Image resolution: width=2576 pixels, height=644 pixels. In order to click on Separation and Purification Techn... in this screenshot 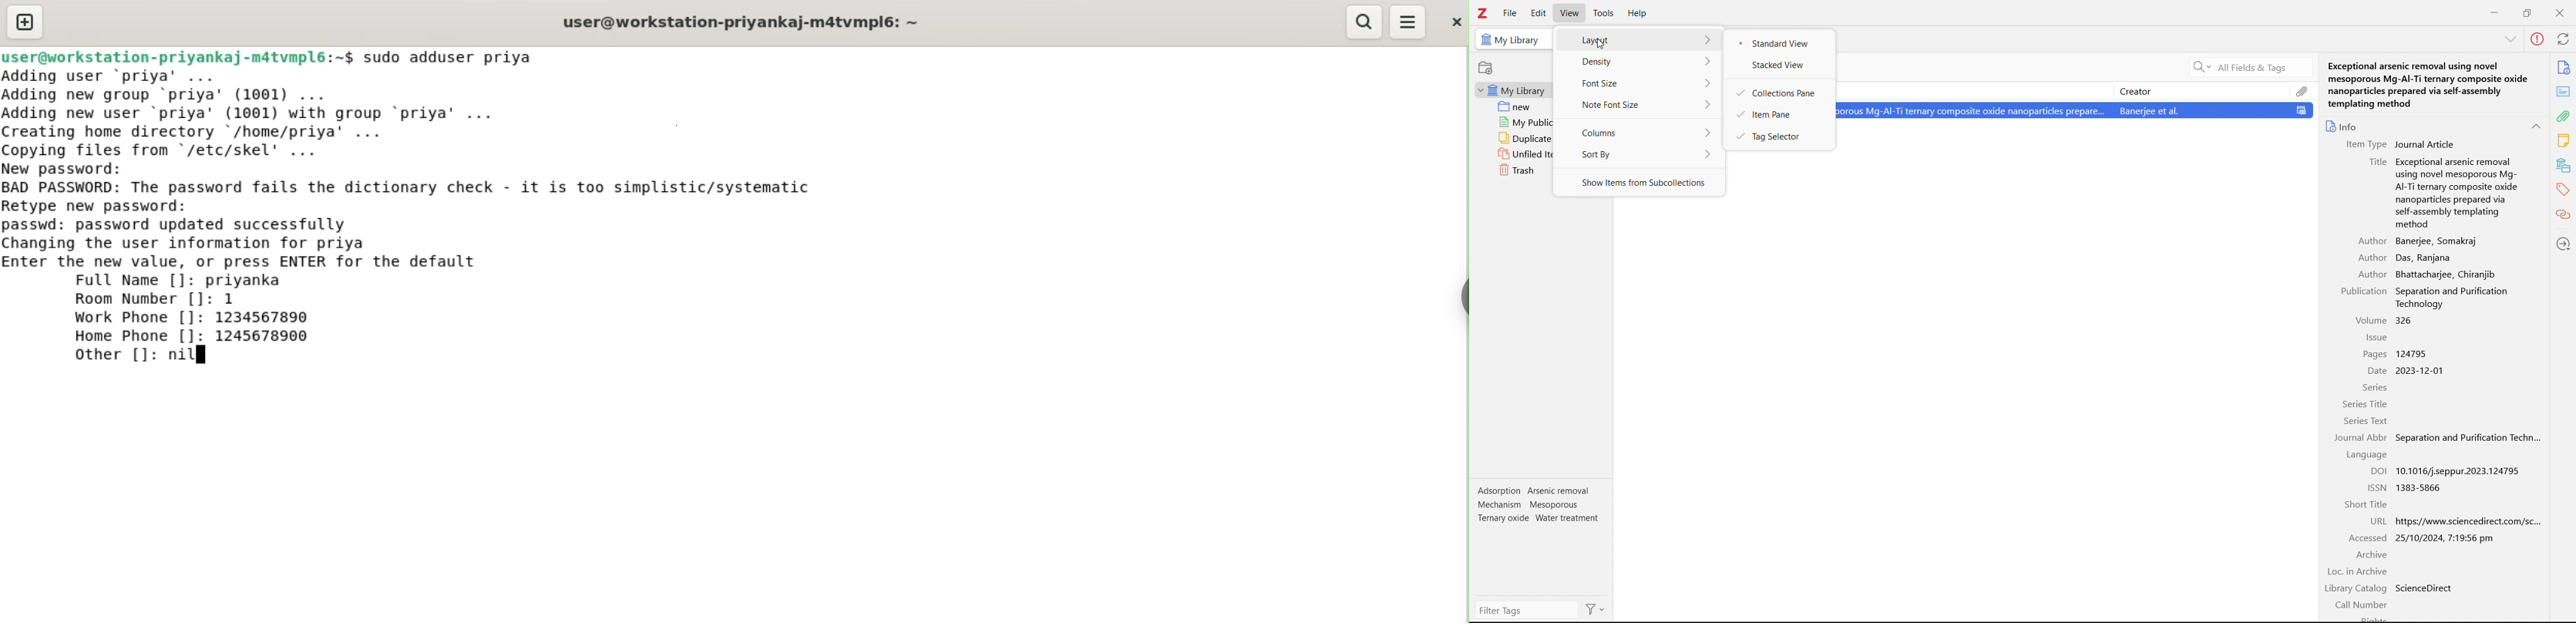, I will do `click(2469, 439)`.